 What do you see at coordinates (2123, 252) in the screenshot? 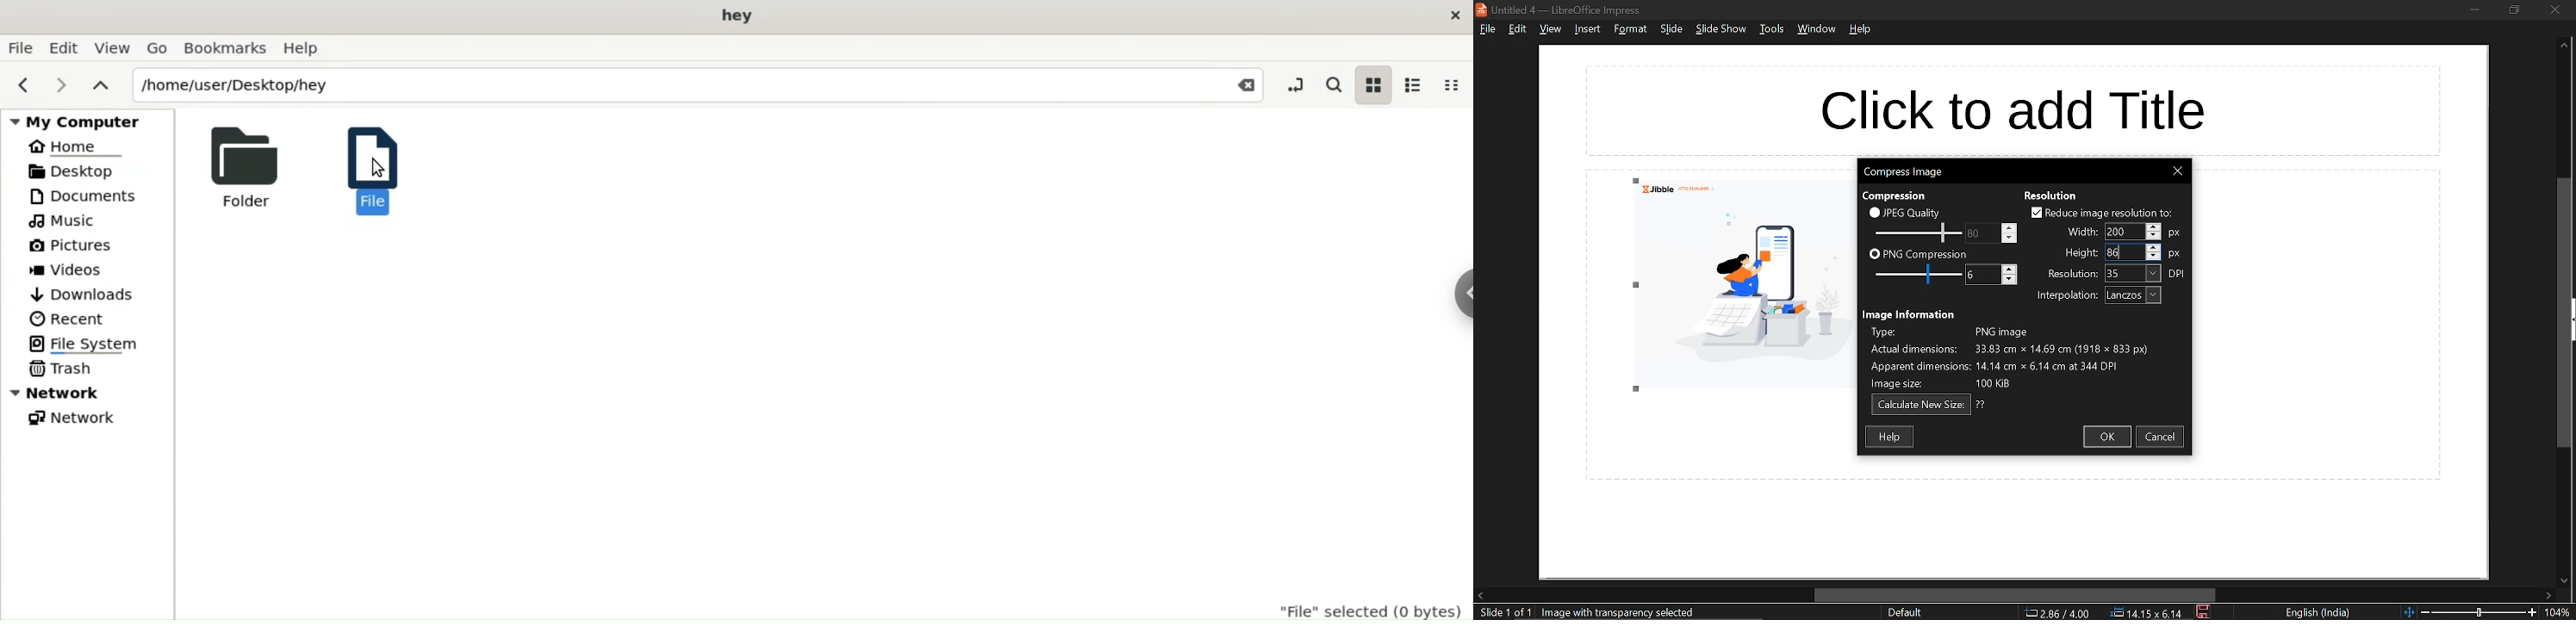
I see `height` at bounding box center [2123, 252].